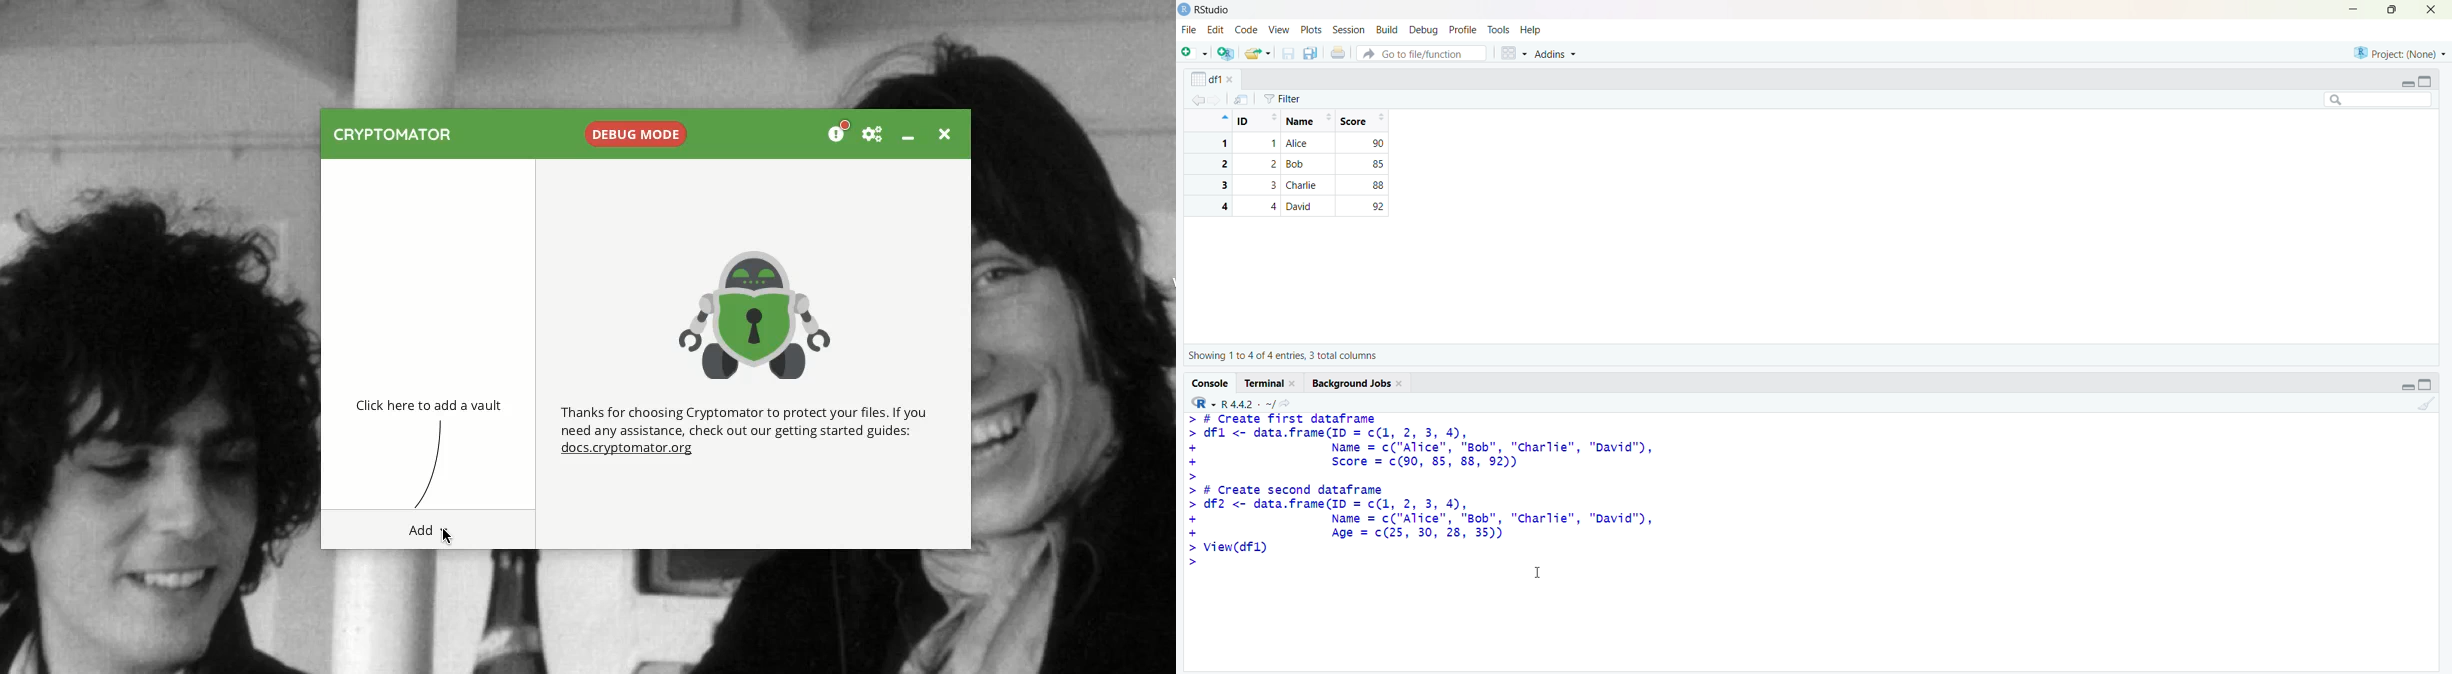 Image resolution: width=2464 pixels, height=700 pixels. Describe the element at coordinates (2428, 404) in the screenshot. I see `clean` at that location.